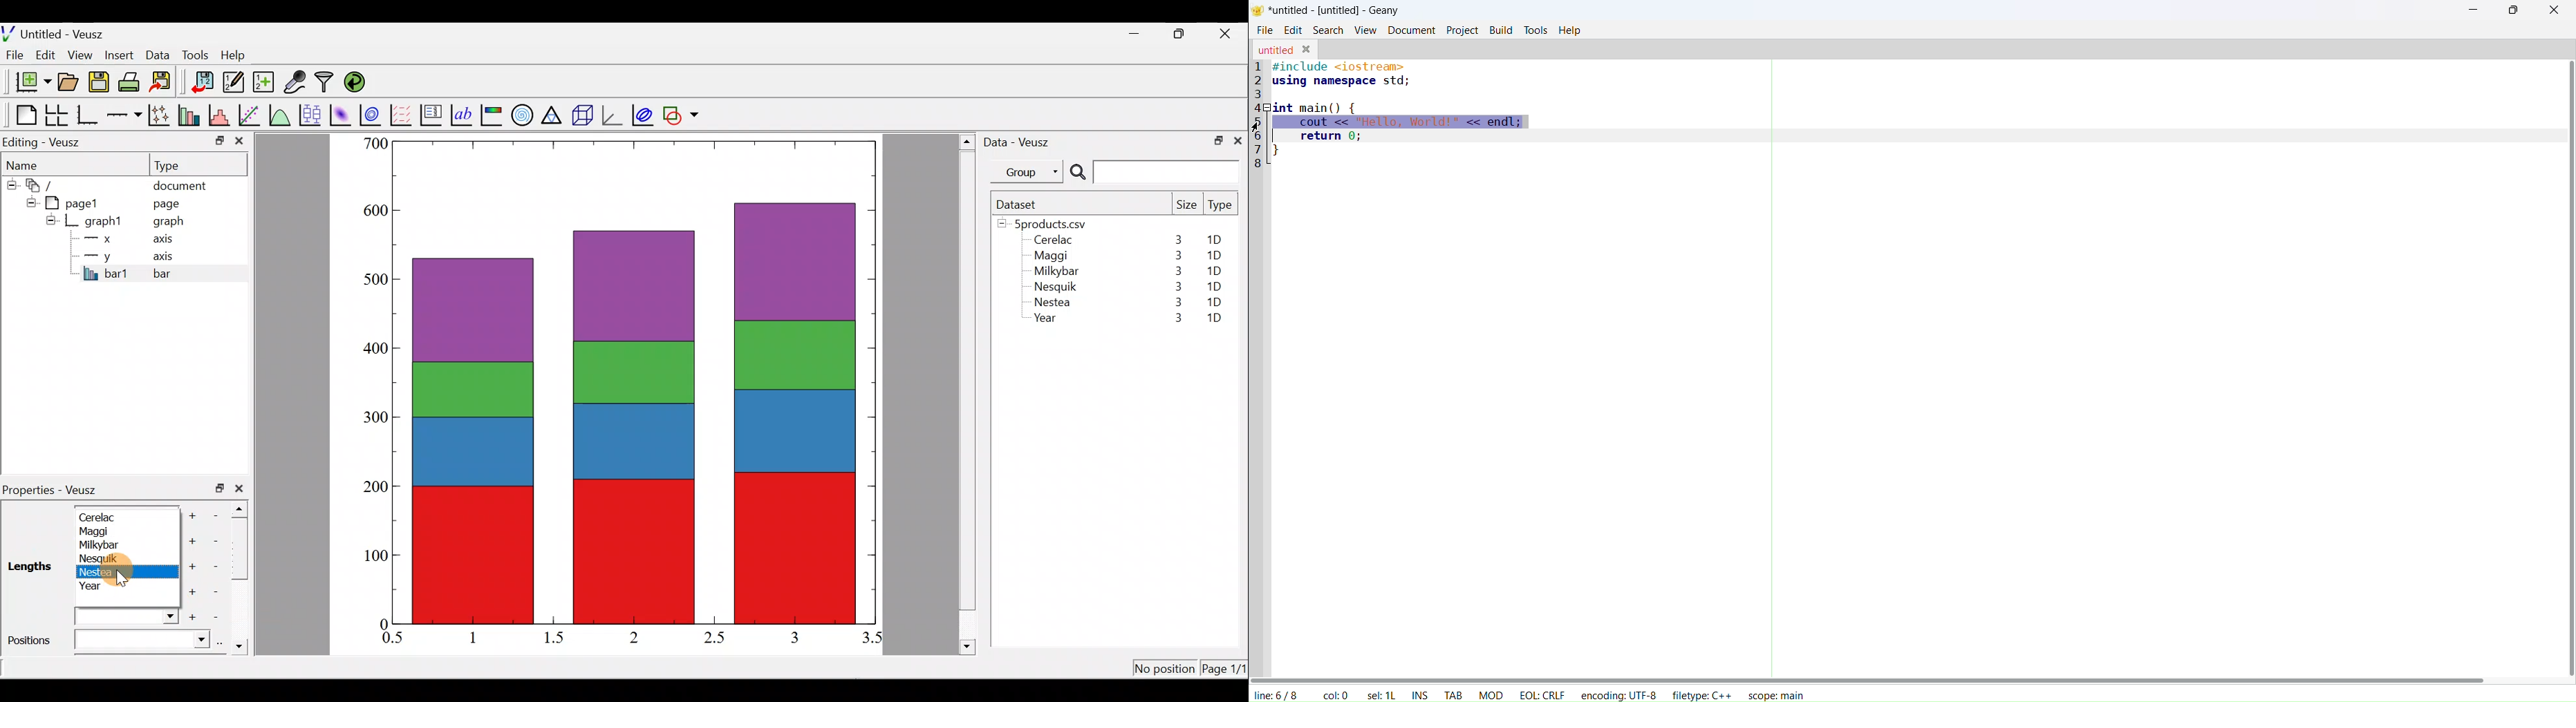 The height and width of the screenshot is (728, 2576). I want to click on Import data into veusz, so click(203, 83).